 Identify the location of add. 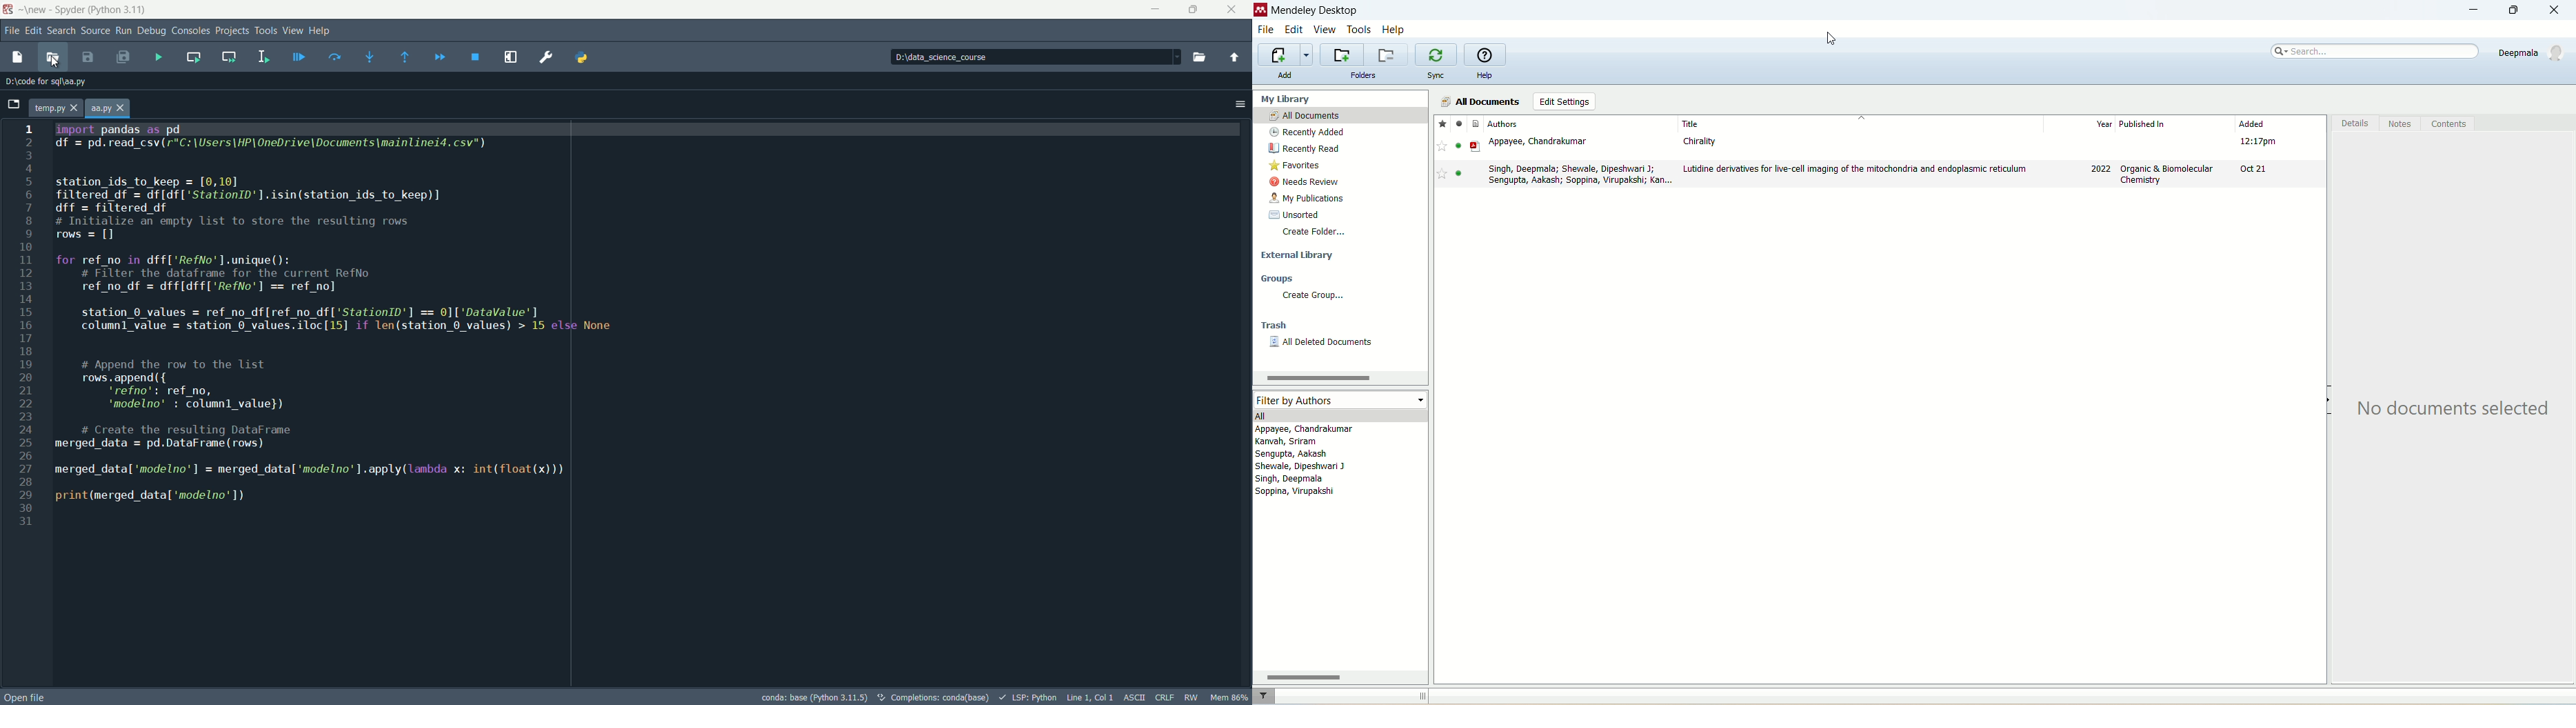
(1287, 77).